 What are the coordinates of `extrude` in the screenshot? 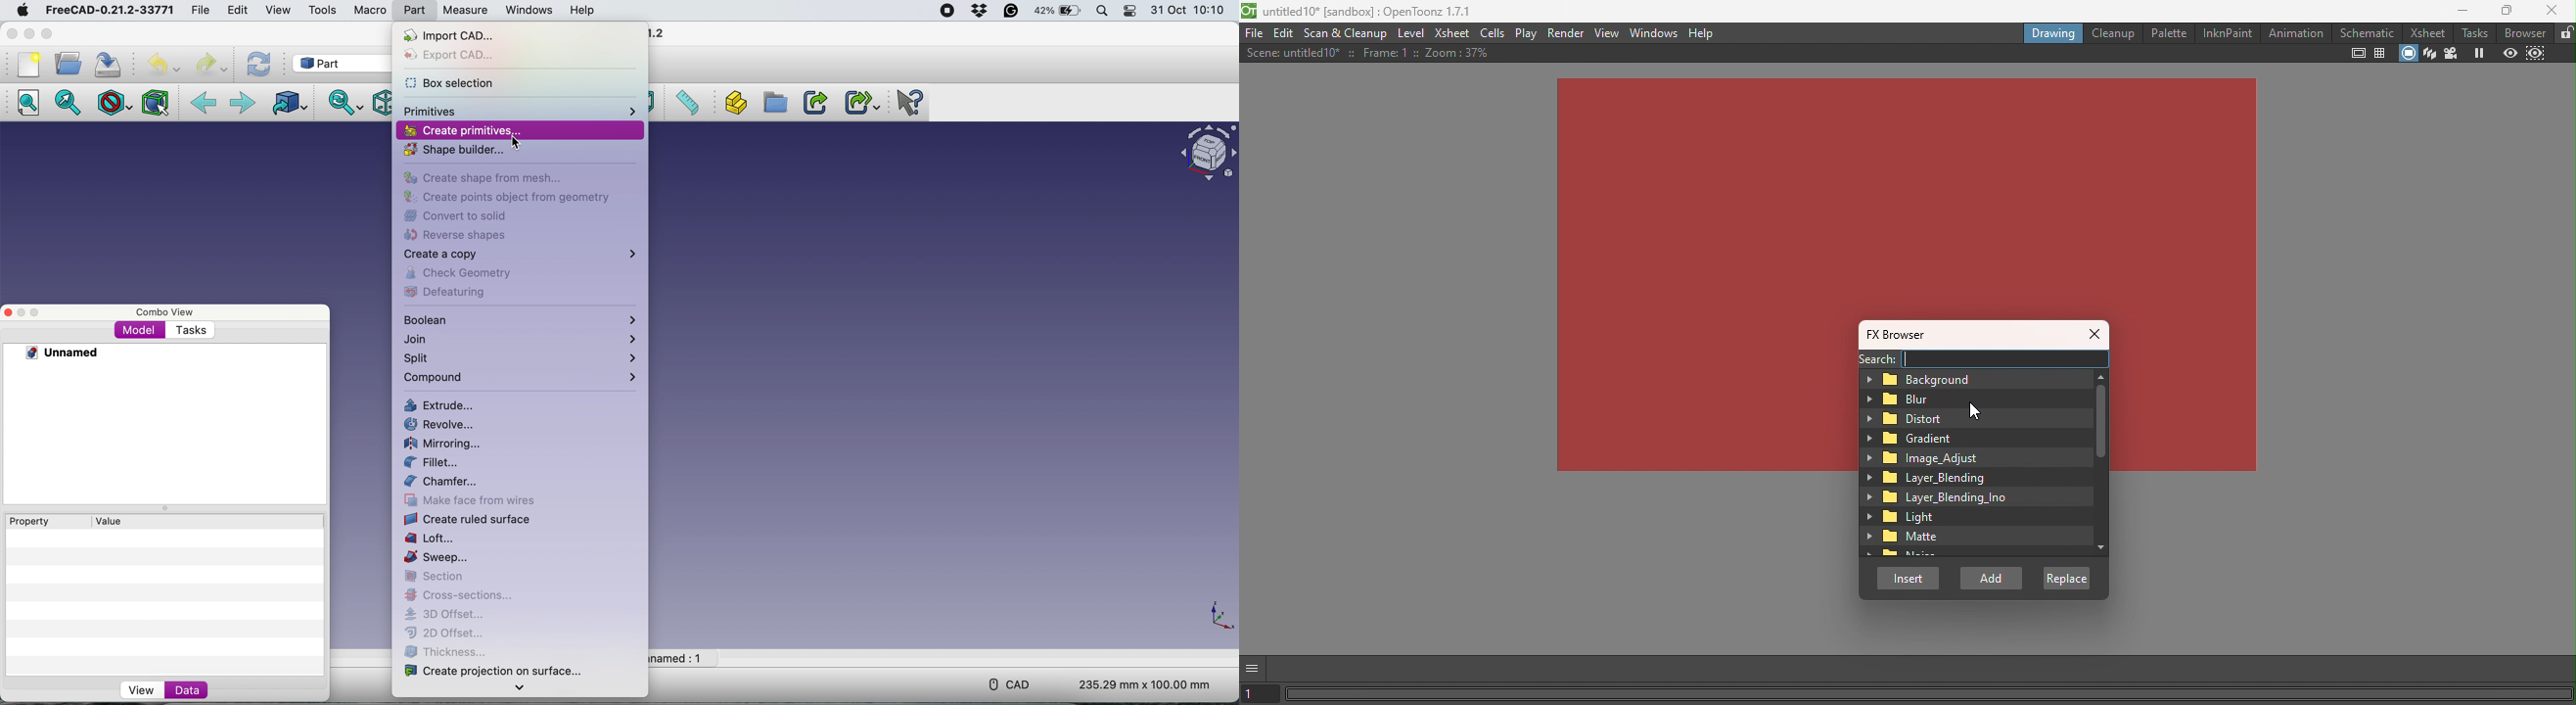 It's located at (441, 406).